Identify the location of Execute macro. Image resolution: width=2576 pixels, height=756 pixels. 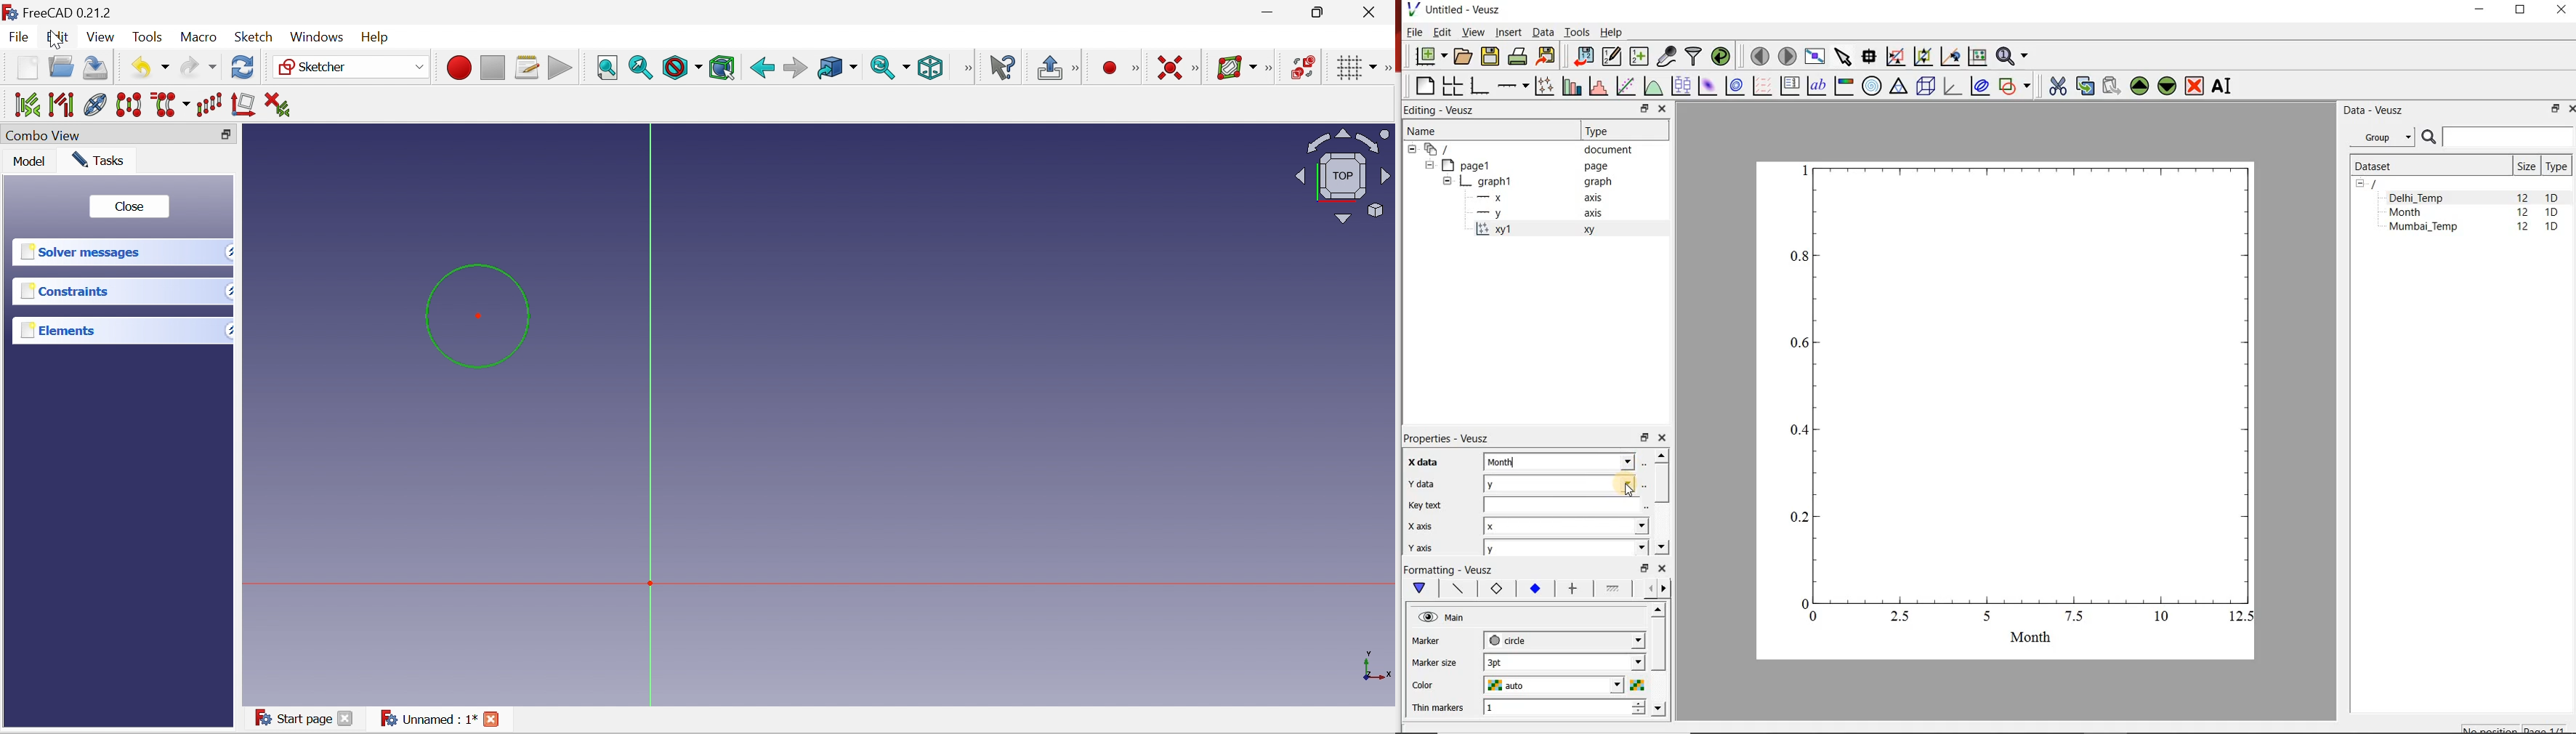
(560, 69).